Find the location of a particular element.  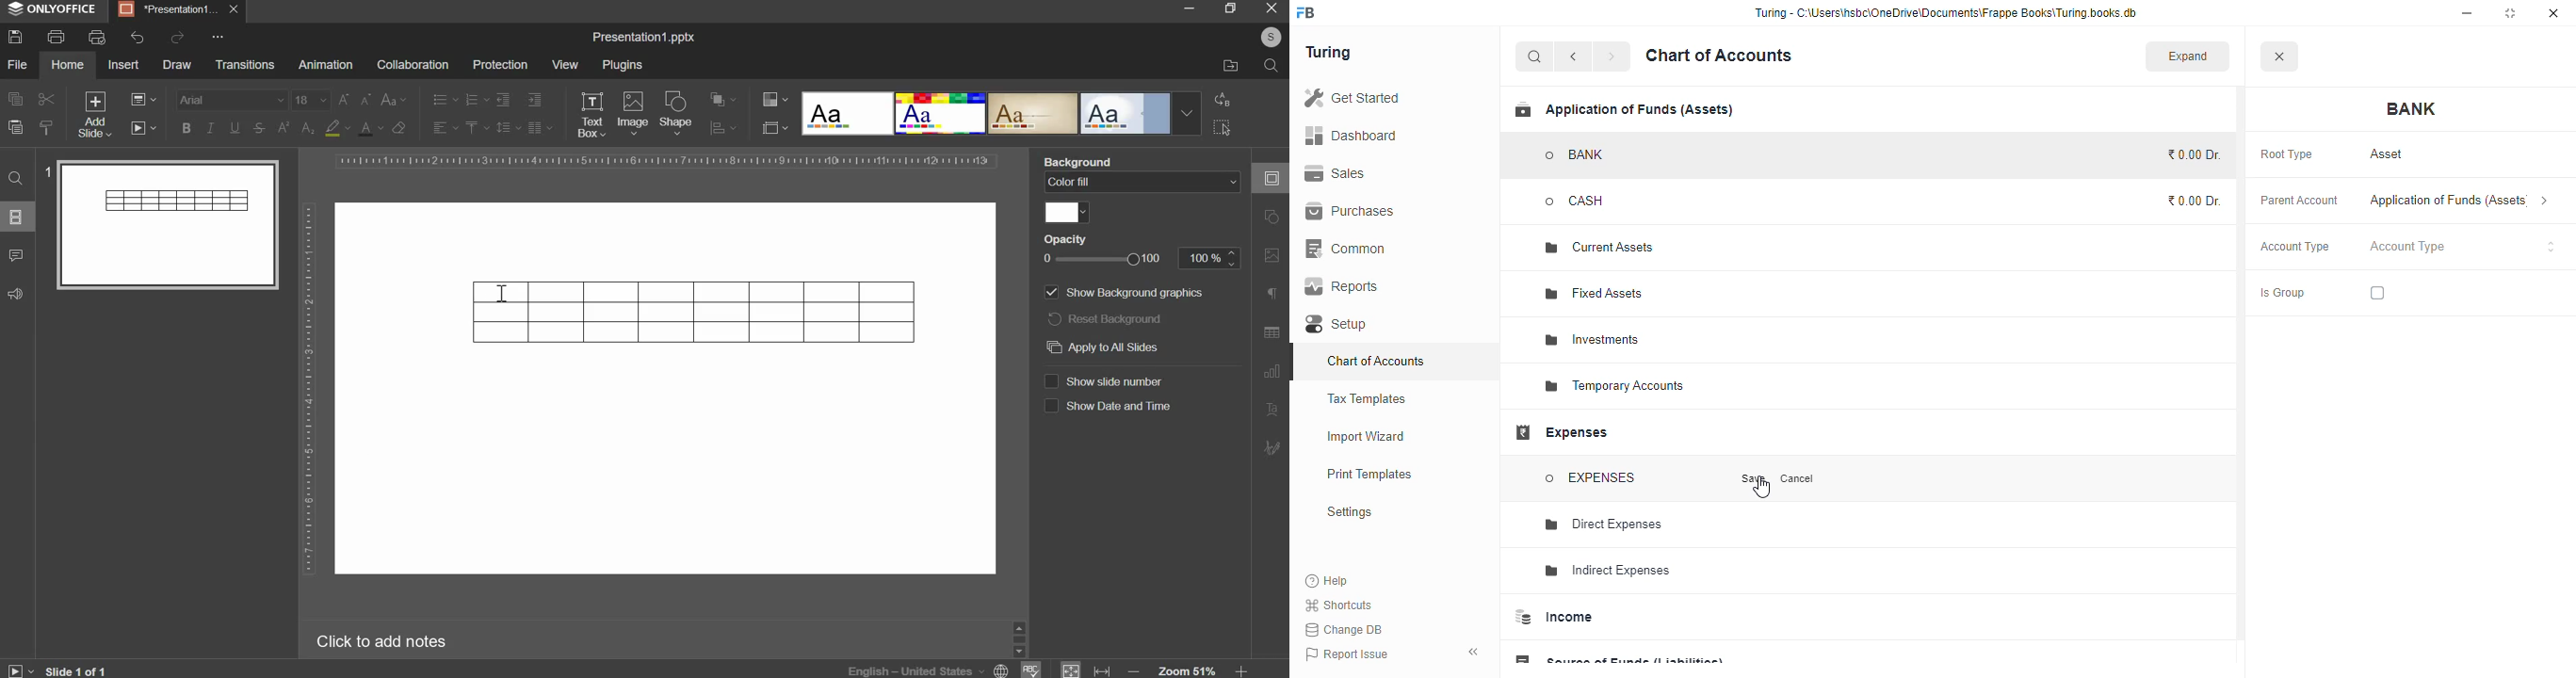

“Turing - C:\Users\hsbc\OneDrive\Documents\Frappe Books\Turing books.db is located at coordinates (1945, 12).